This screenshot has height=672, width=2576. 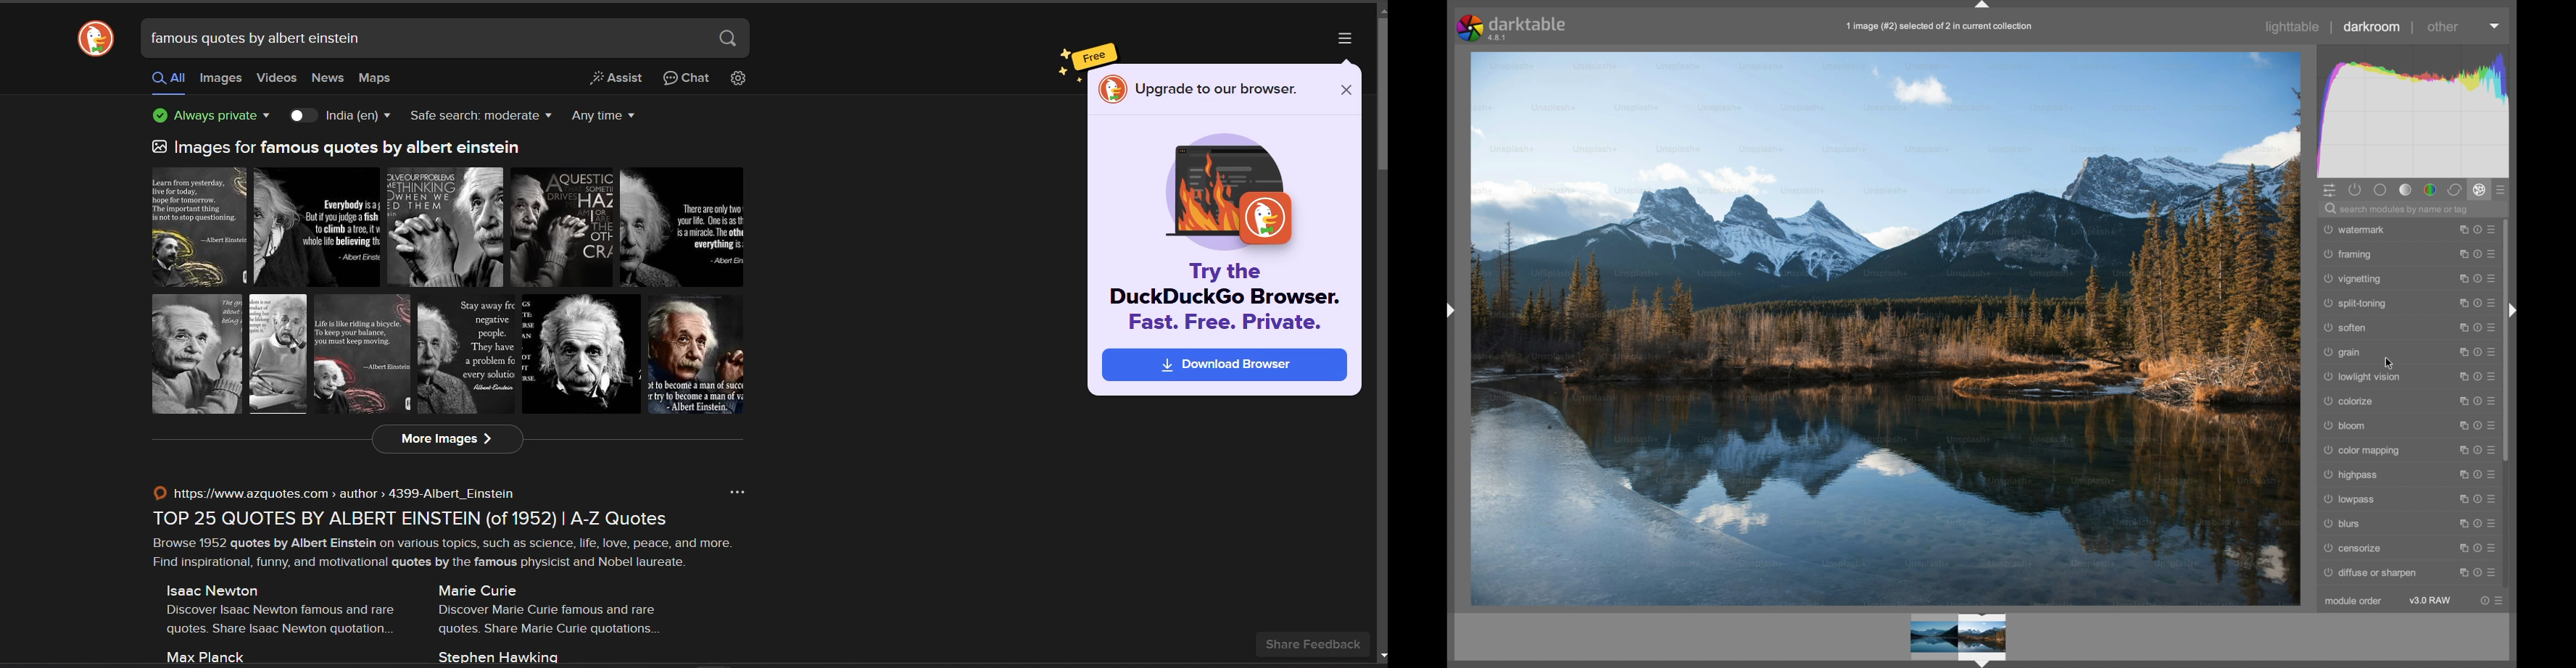 What do you see at coordinates (1513, 28) in the screenshot?
I see `darktable 4.8.1` at bounding box center [1513, 28].